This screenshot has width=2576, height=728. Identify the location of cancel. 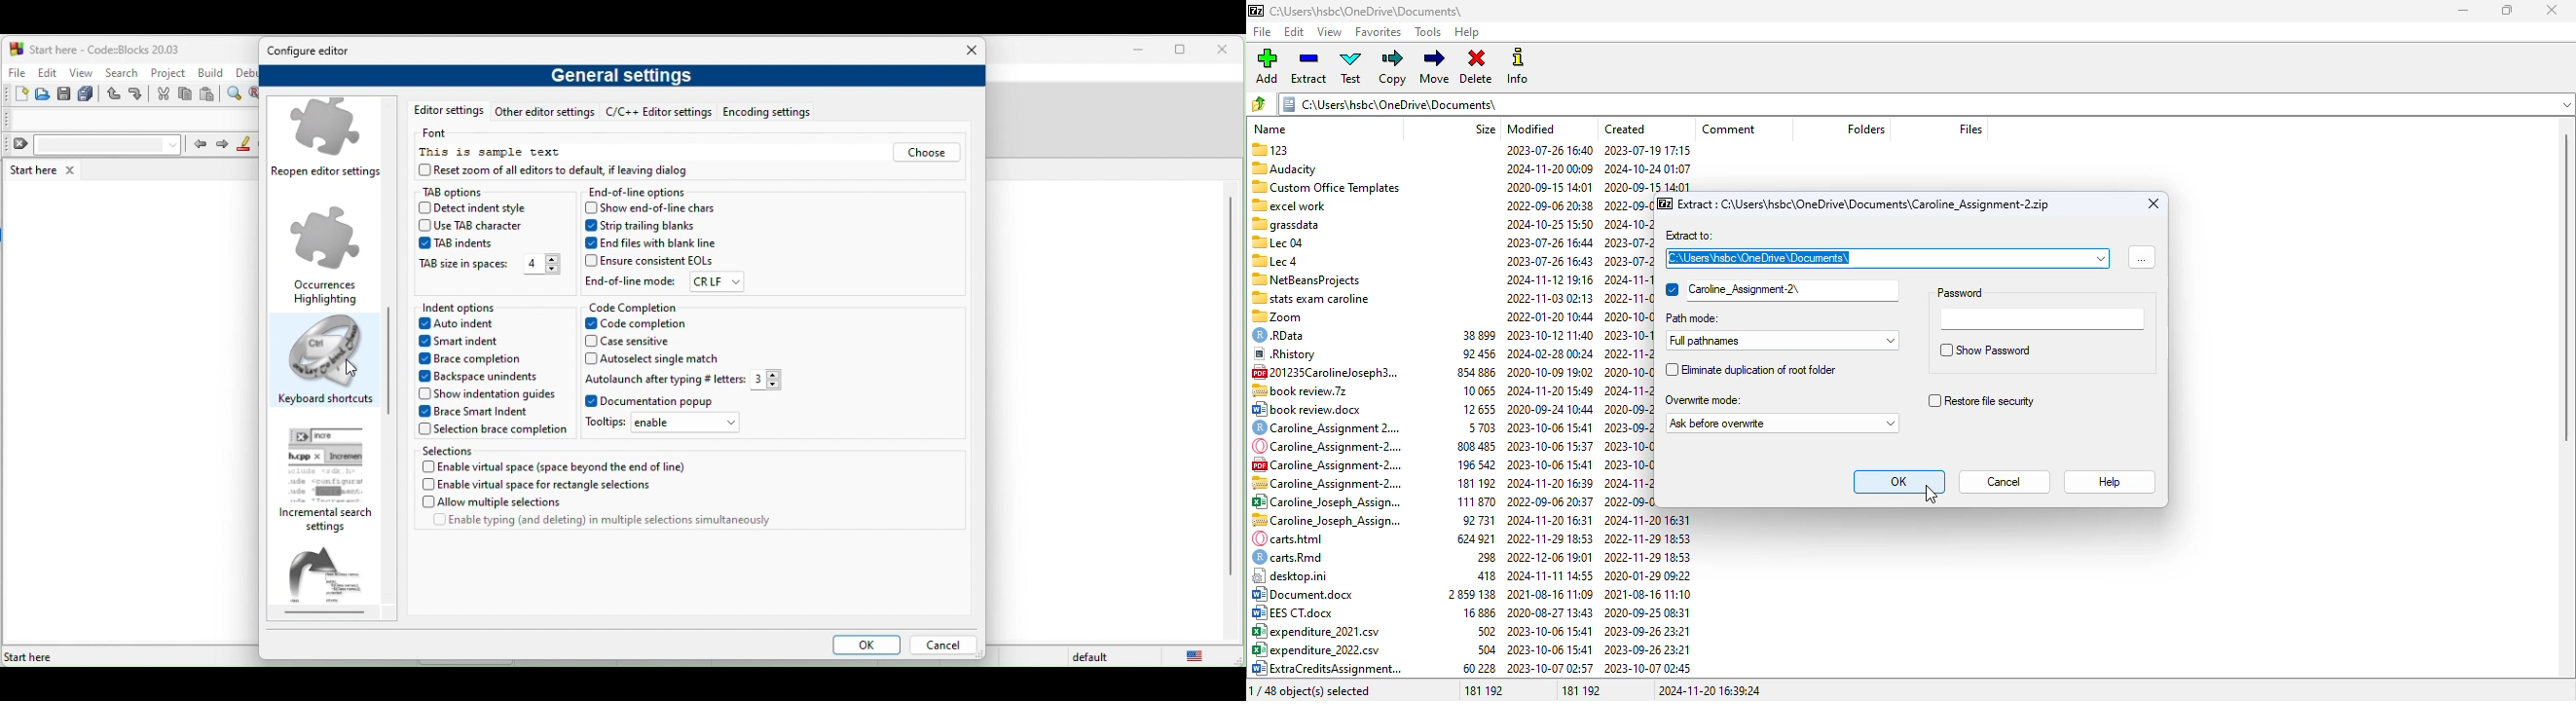
(2006, 482).